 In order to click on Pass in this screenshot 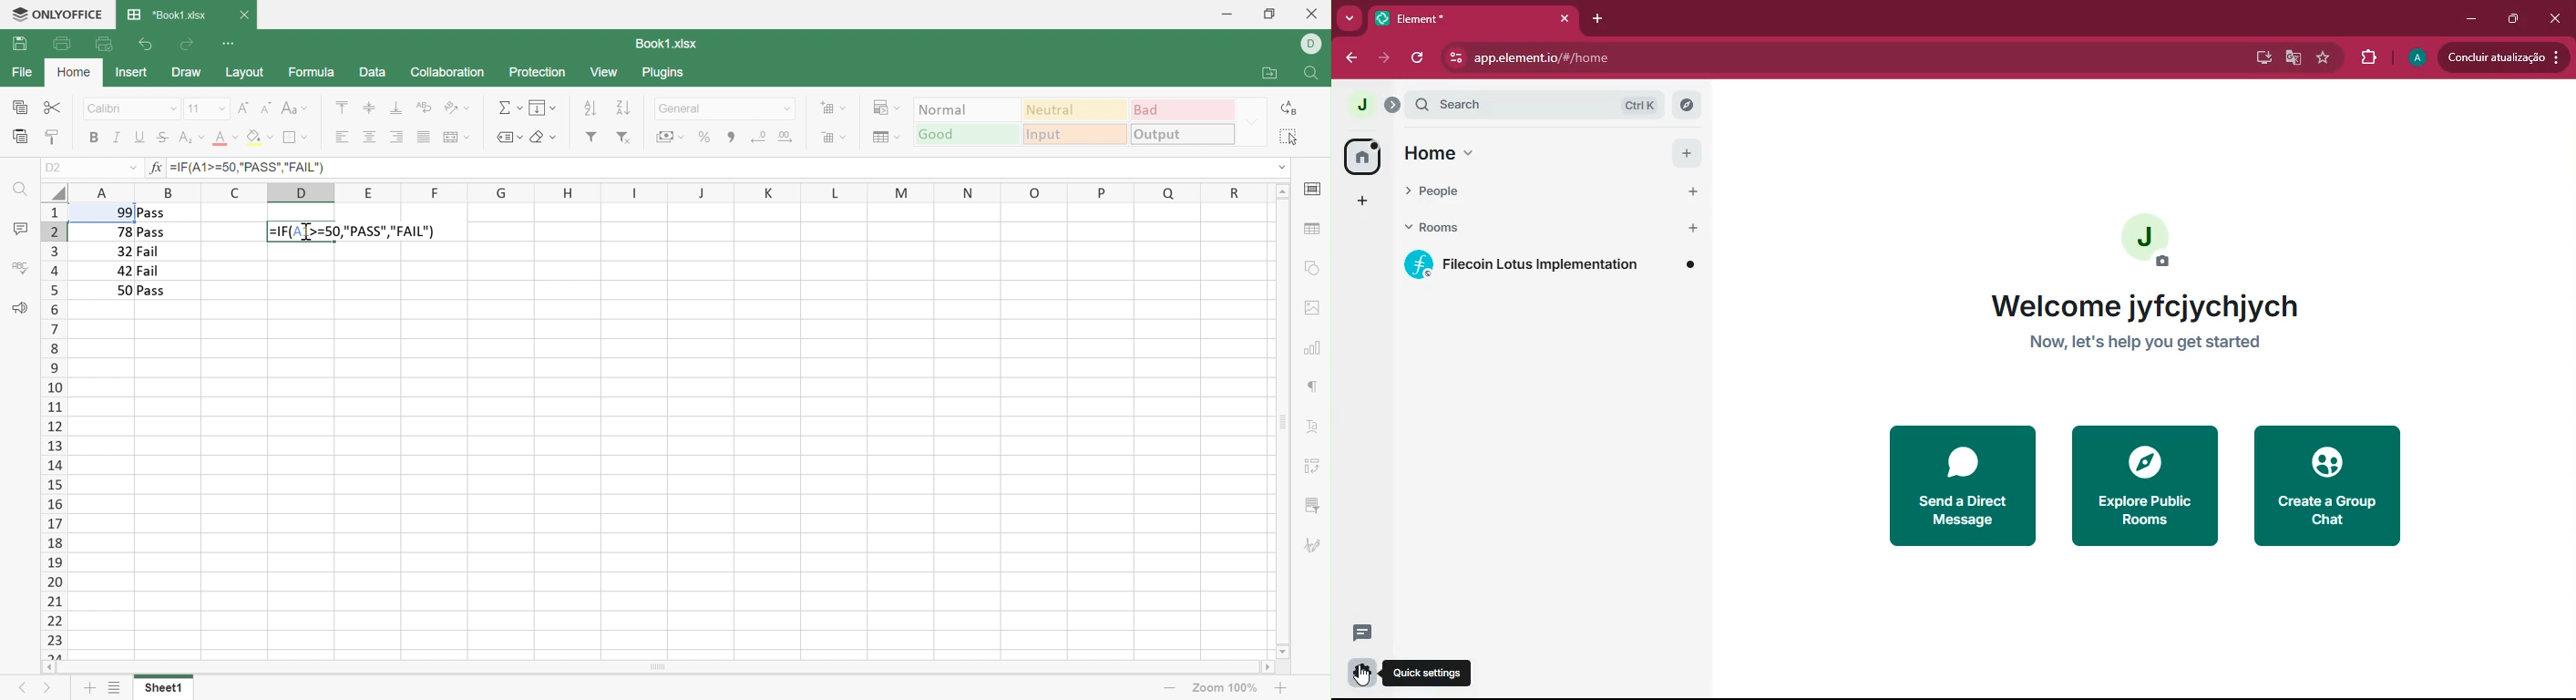, I will do `click(151, 212)`.